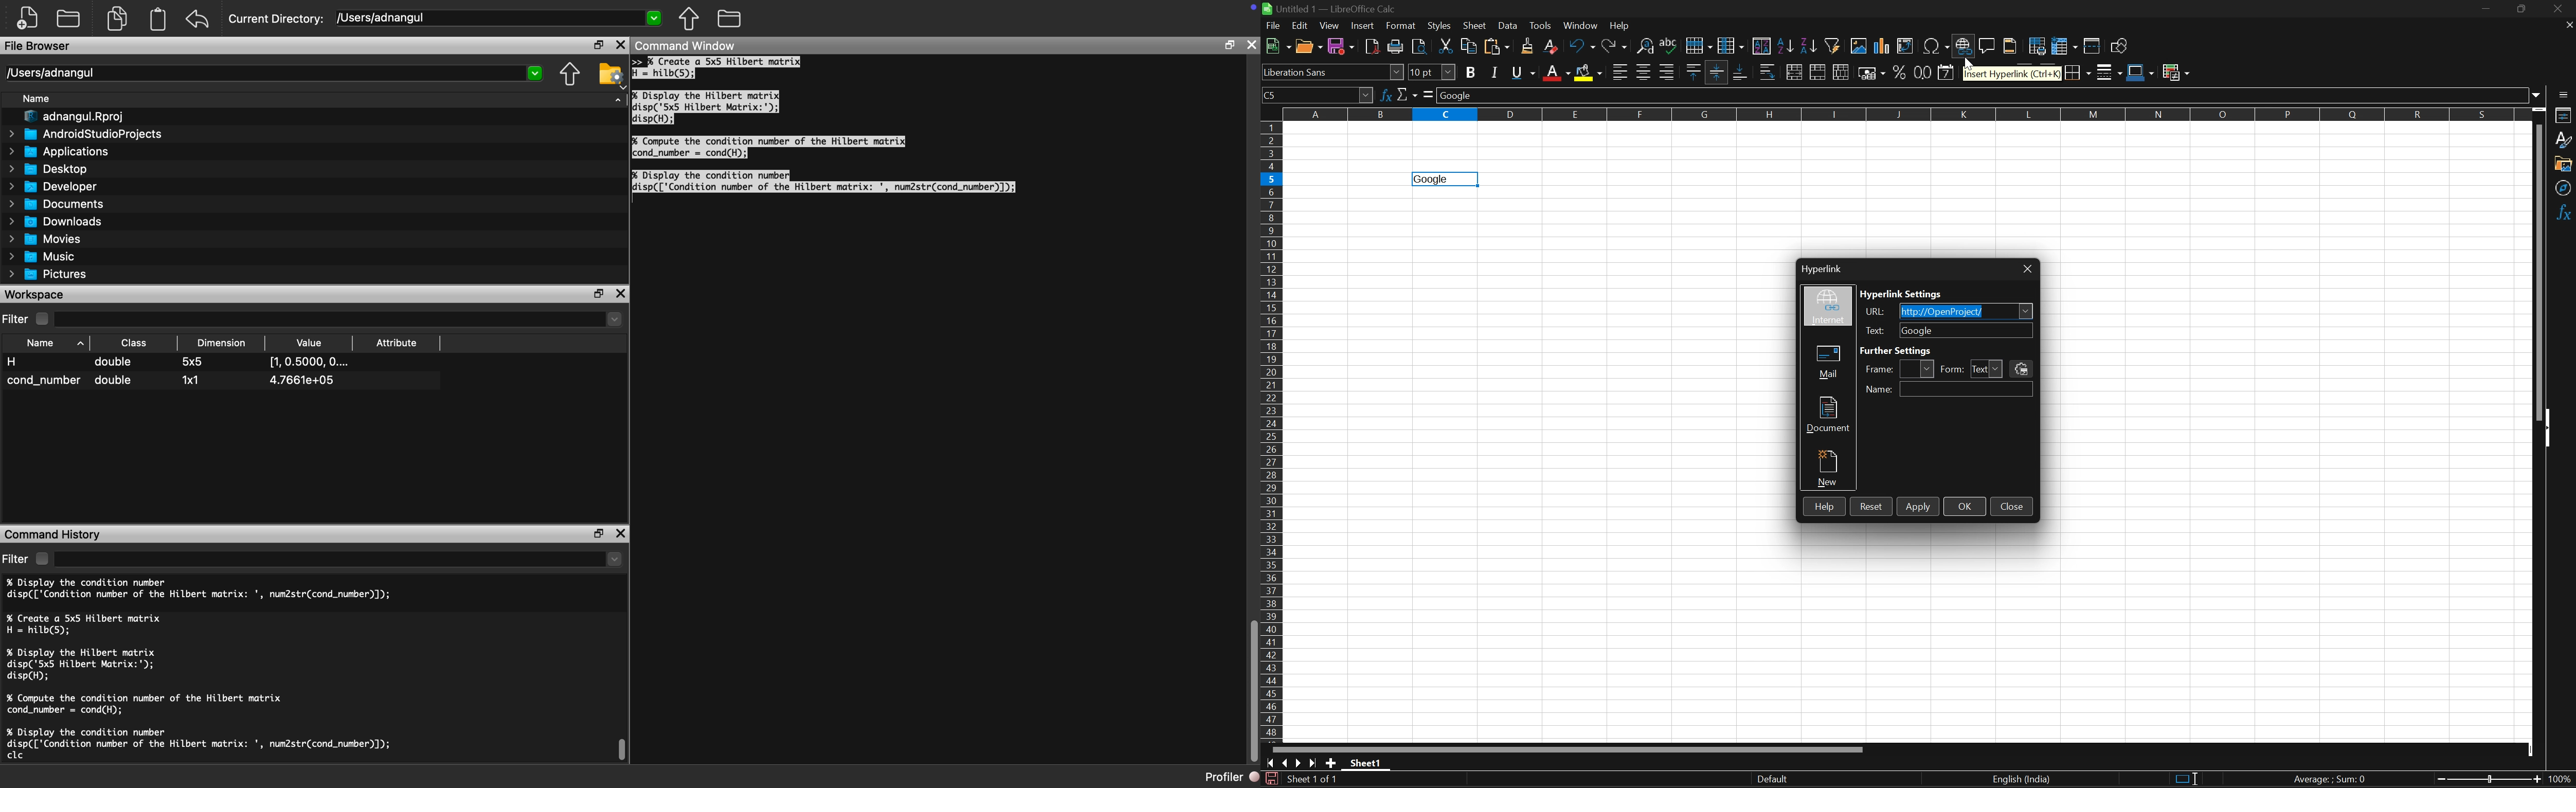  What do you see at coordinates (1827, 309) in the screenshot?
I see `Internet` at bounding box center [1827, 309].